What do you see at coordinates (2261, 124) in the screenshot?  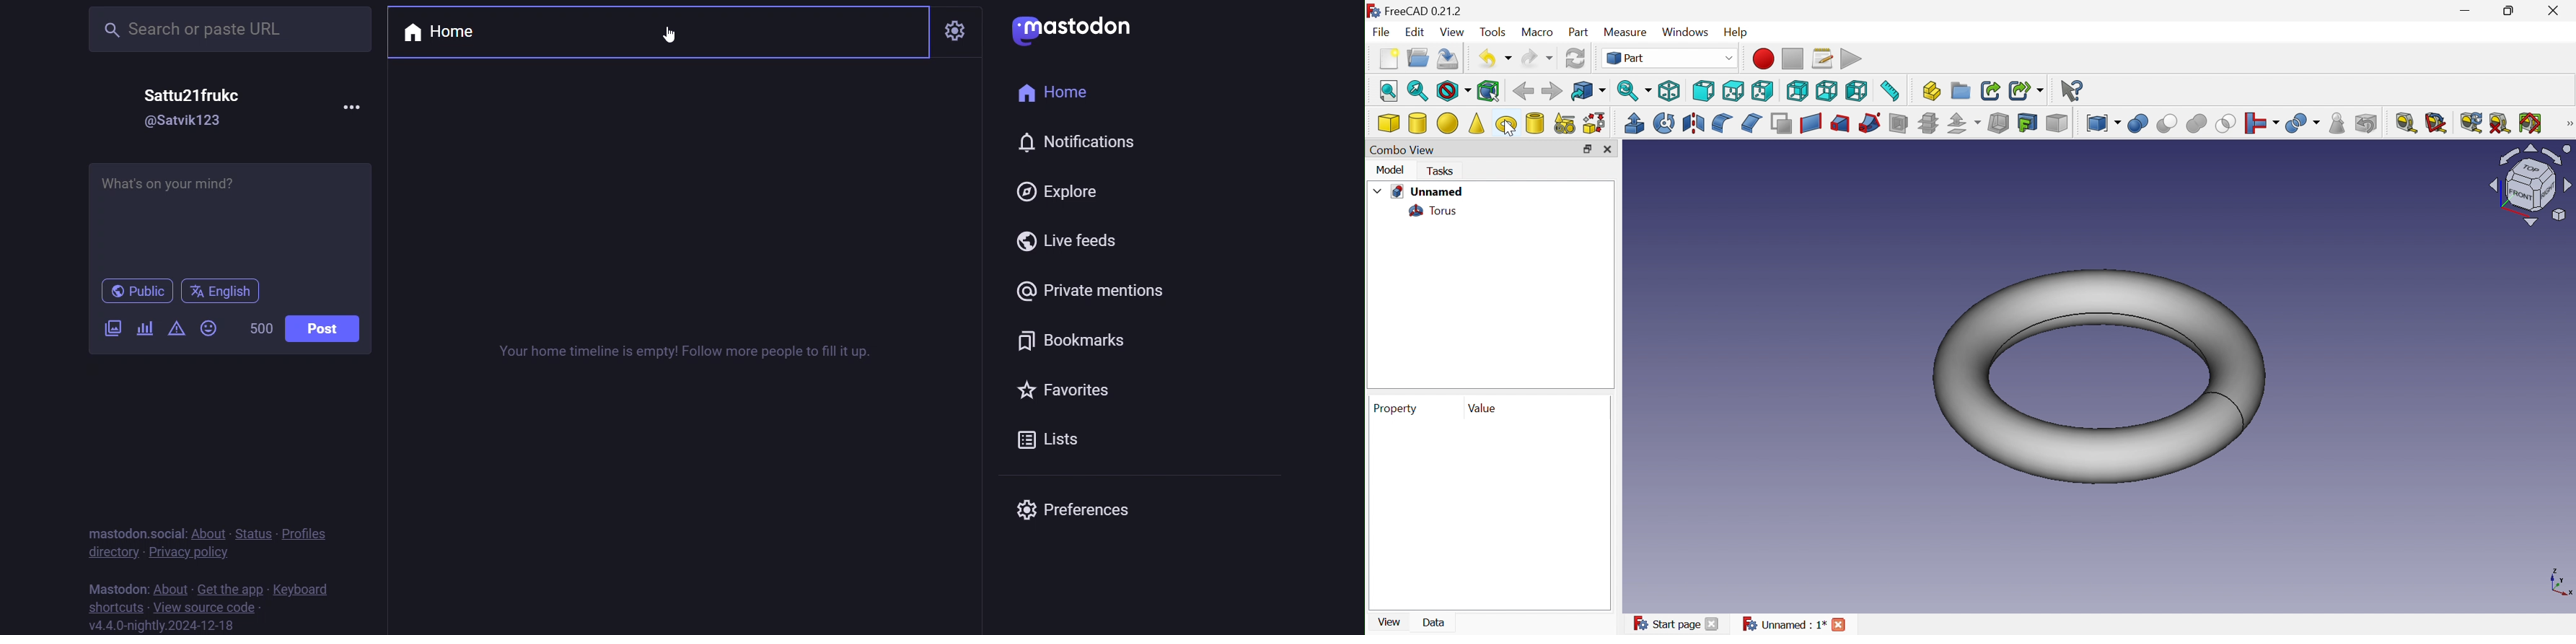 I see `Split objects...` at bounding box center [2261, 124].